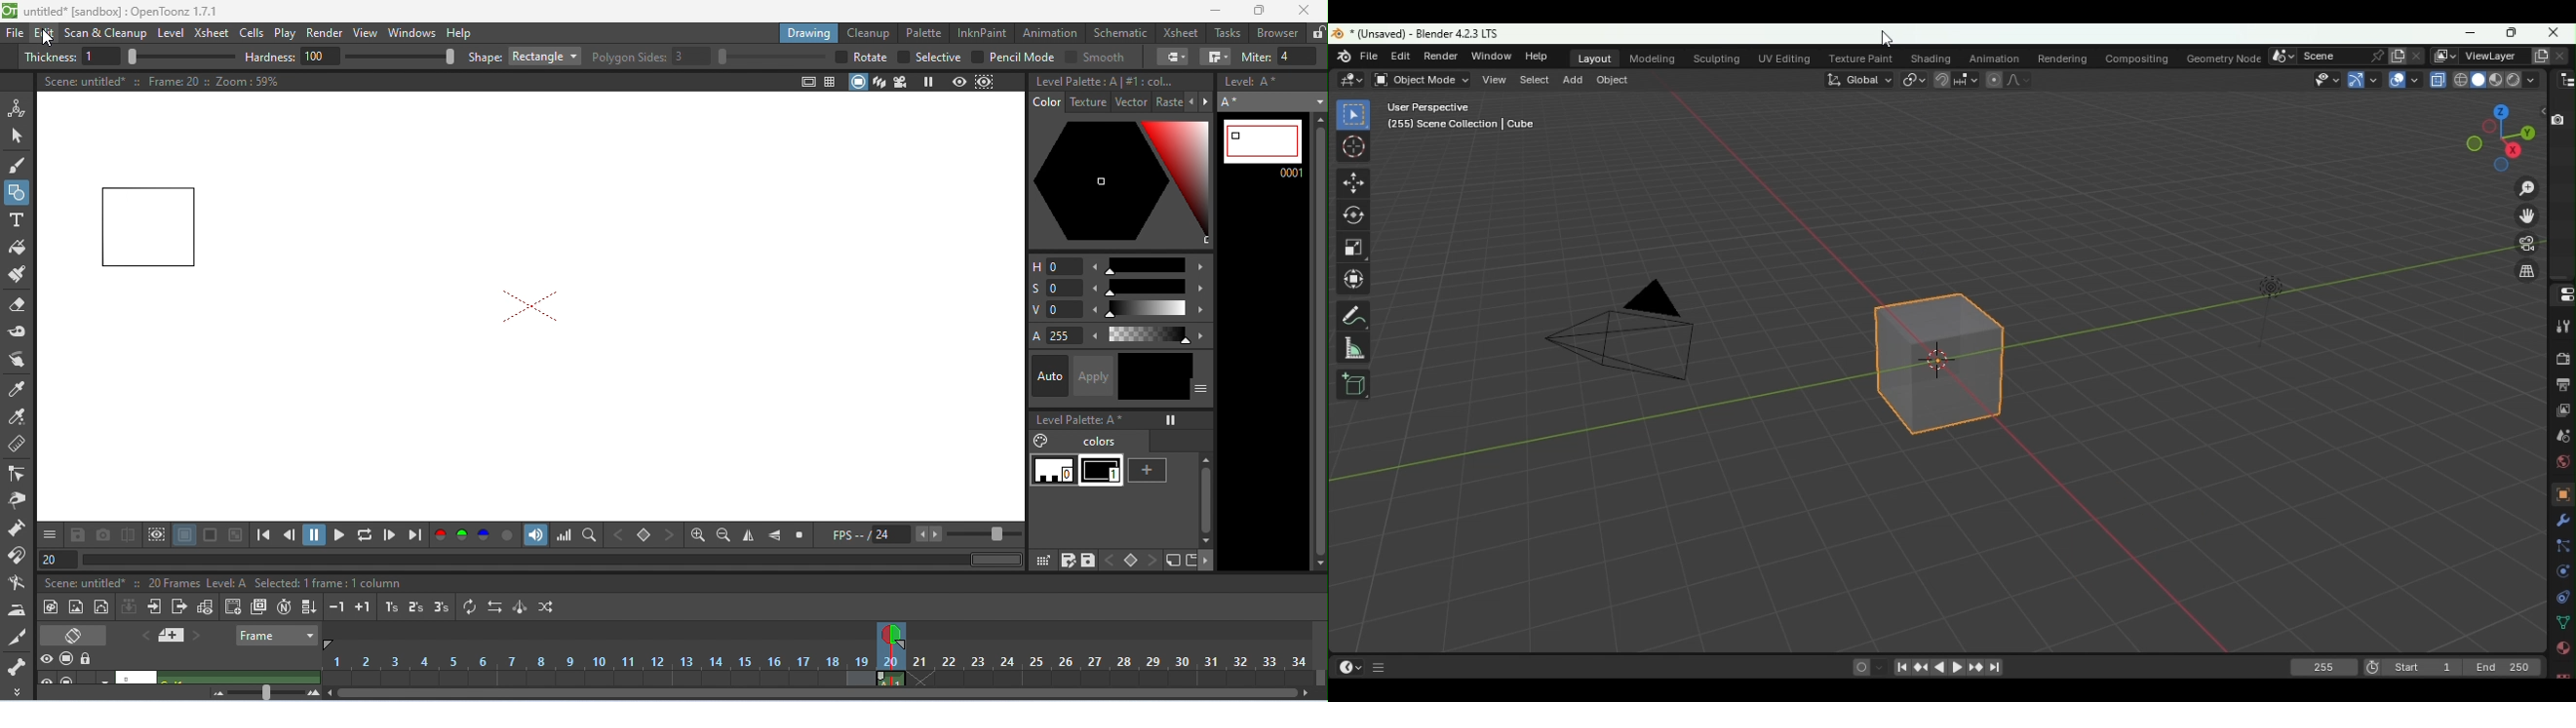  Describe the element at coordinates (88, 659) in the screenshot. I see `lock toggle all` at that location.